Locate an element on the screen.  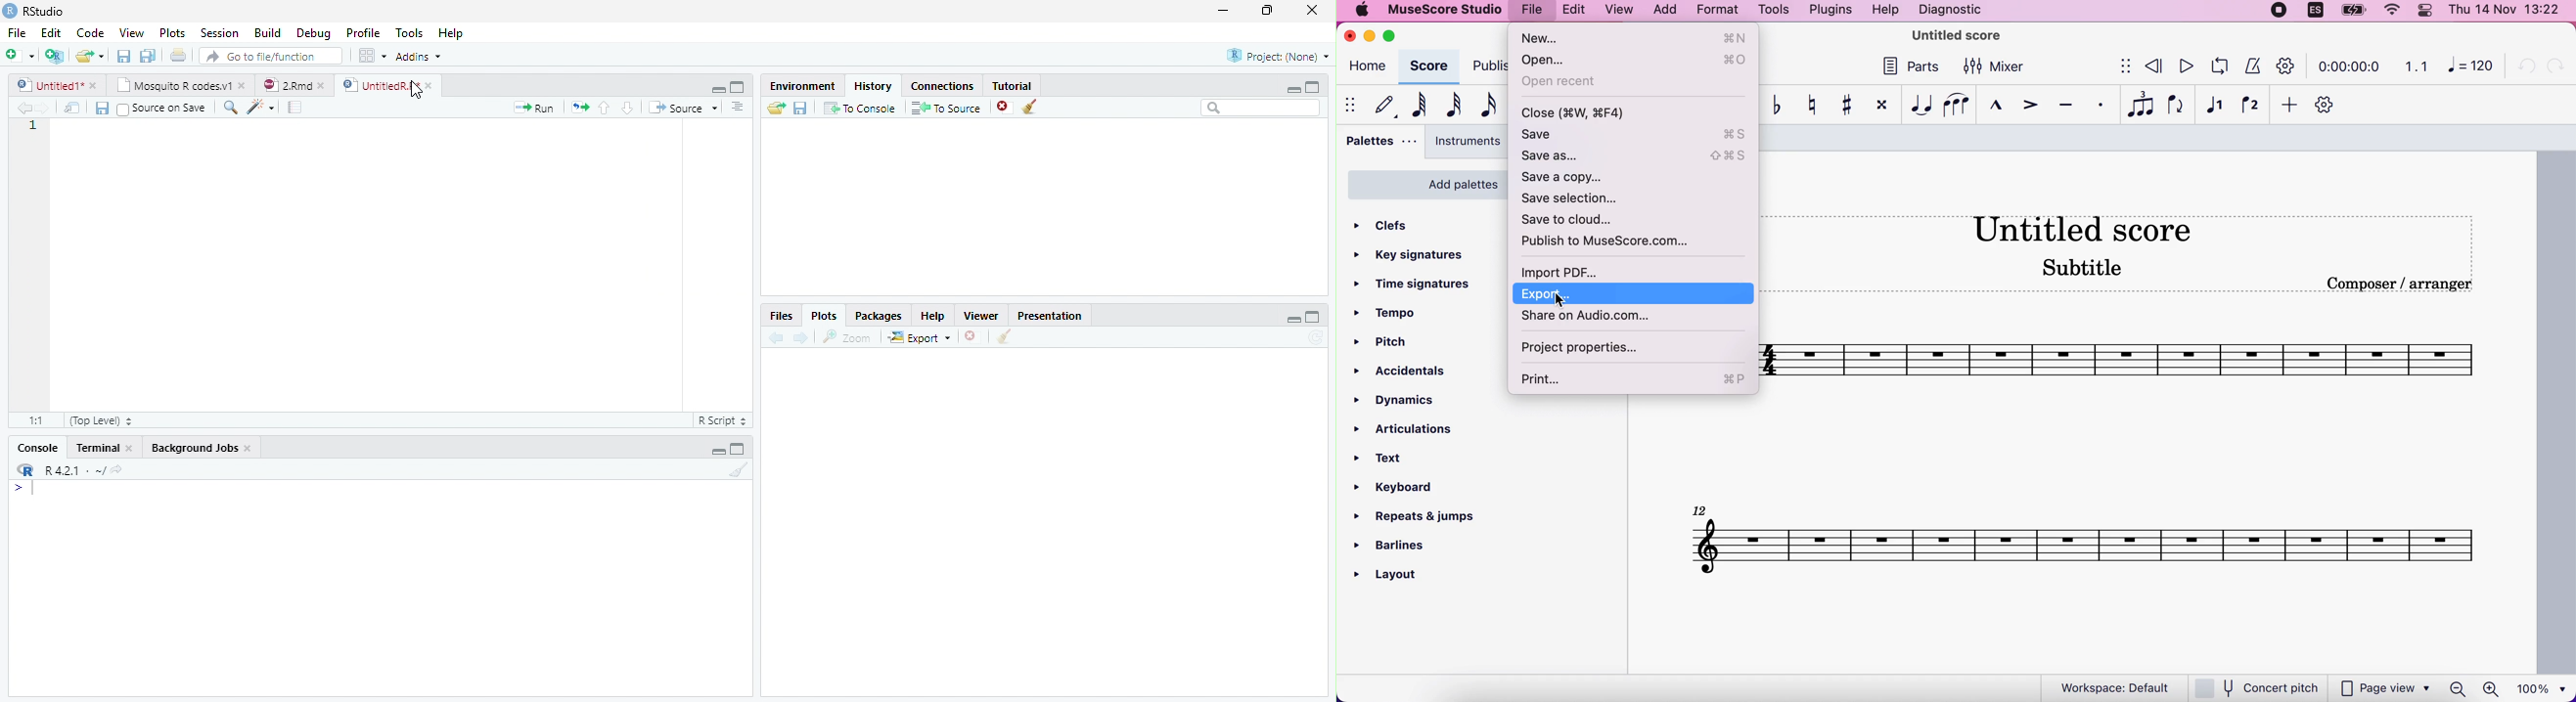
Minimize is located at coordinates (718, 453).